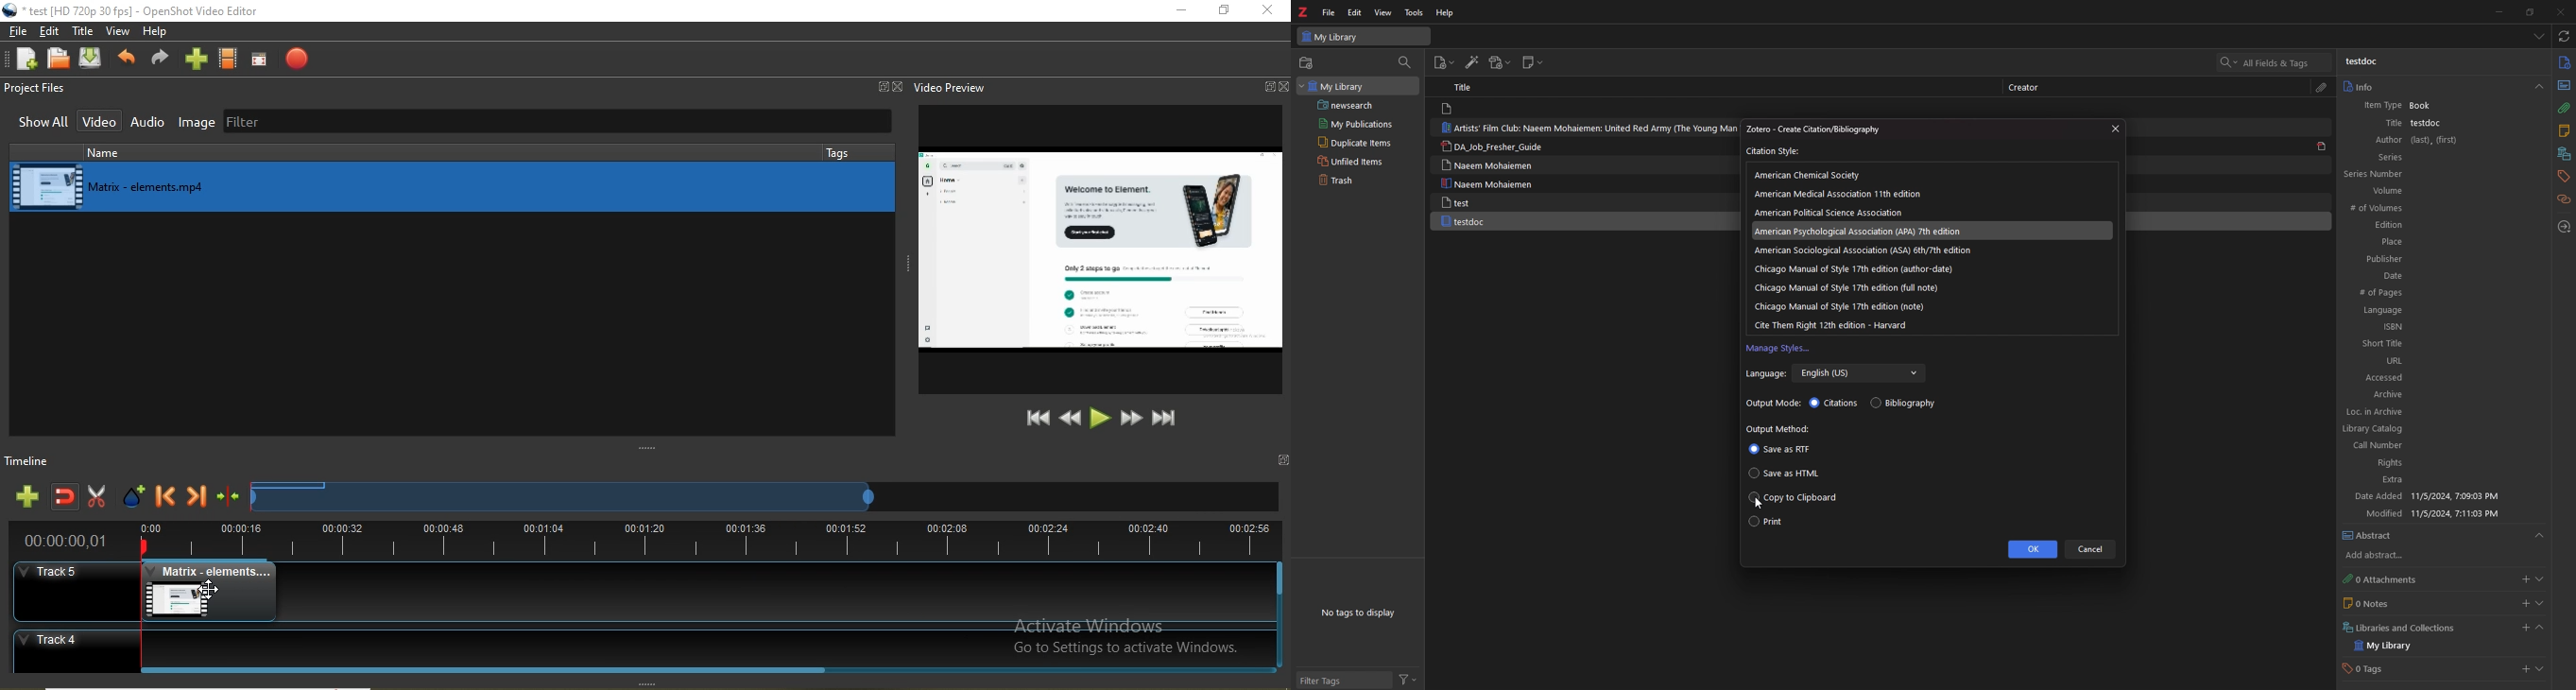 Image resolution: width=2576 pixels, height=700 pixels. Describe the element at coordinates (2441, 140) in the screenshot. I see `Author (last),(first)` at that location.